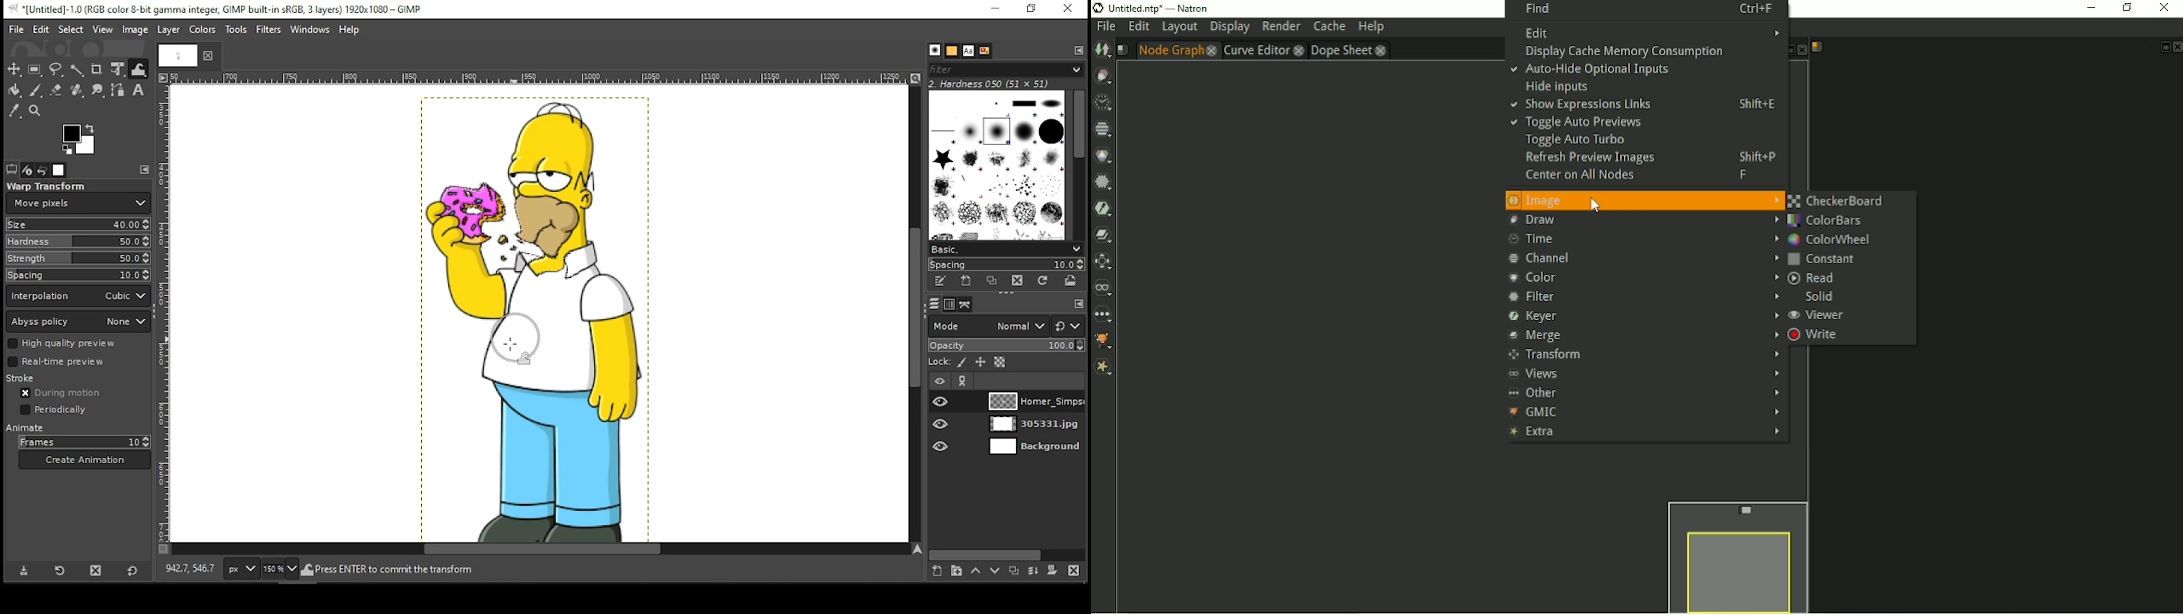  Describe the element at coordinates (981, 362) in the screenshot. I see `lock position and size` at that location.